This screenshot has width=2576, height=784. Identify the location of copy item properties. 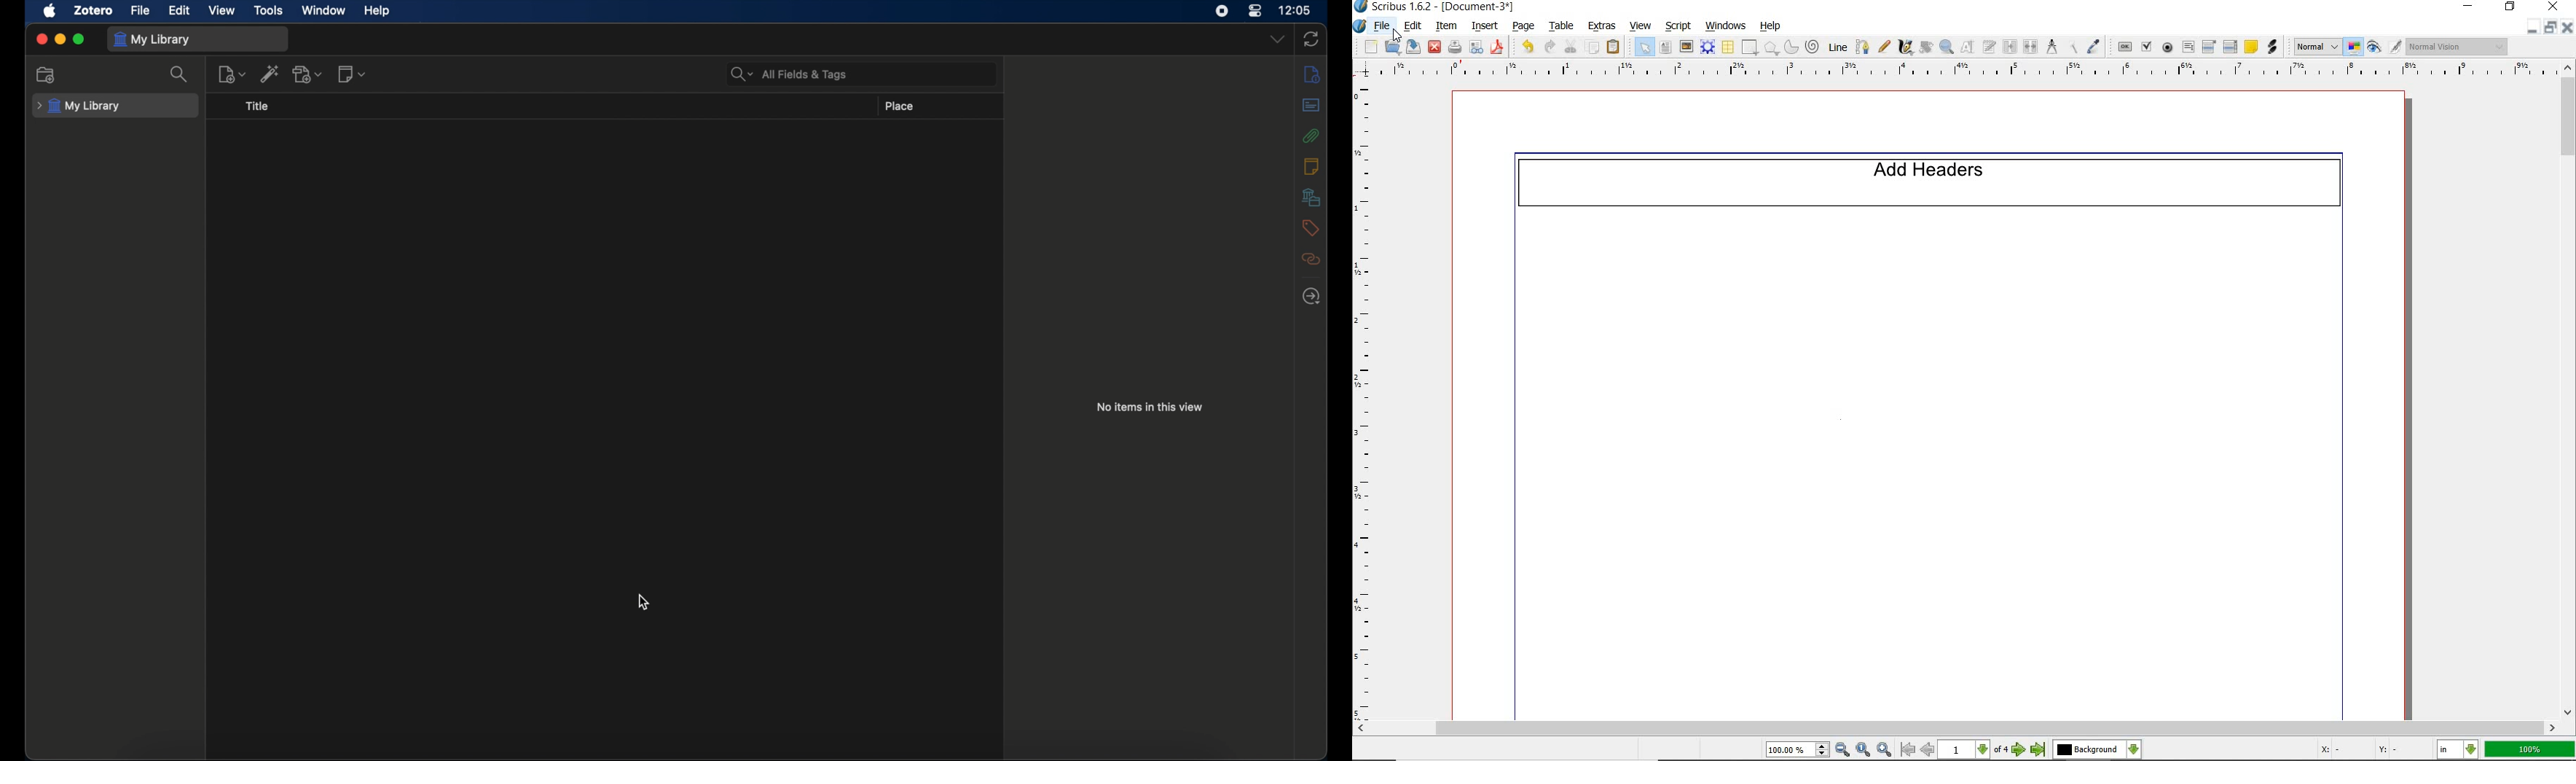
(2071, 46).